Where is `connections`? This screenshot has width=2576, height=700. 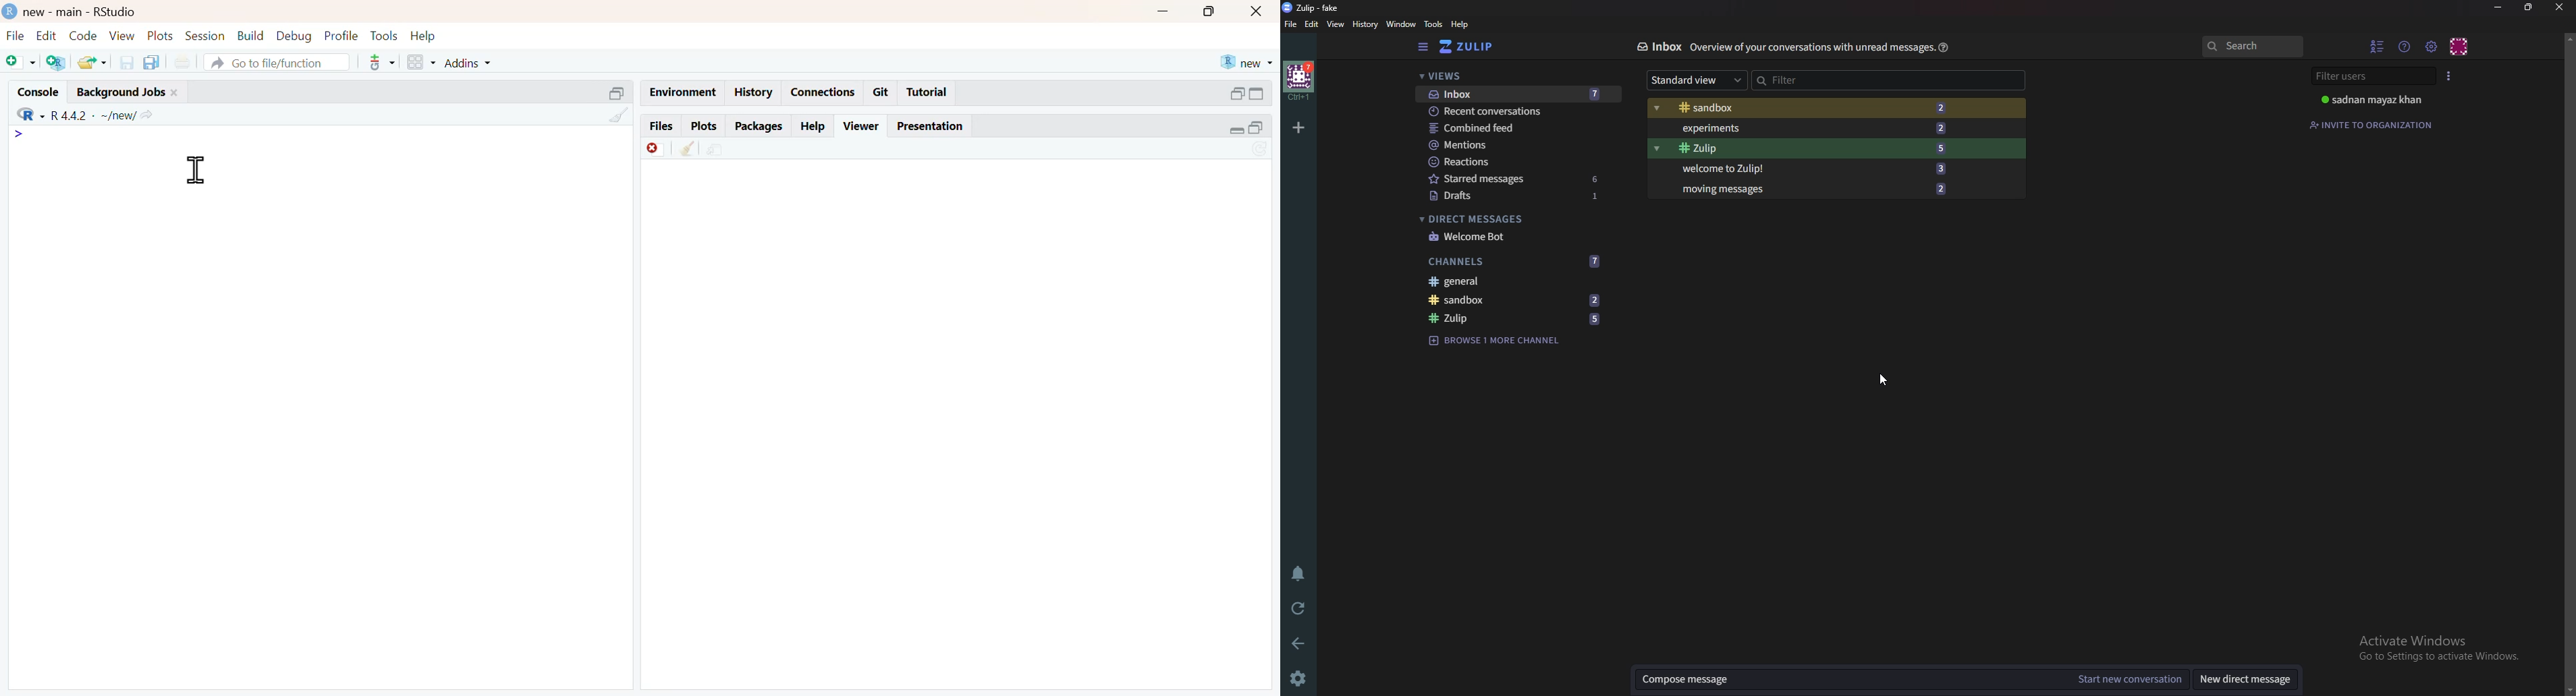
connections is located at coordinates (825, 93).